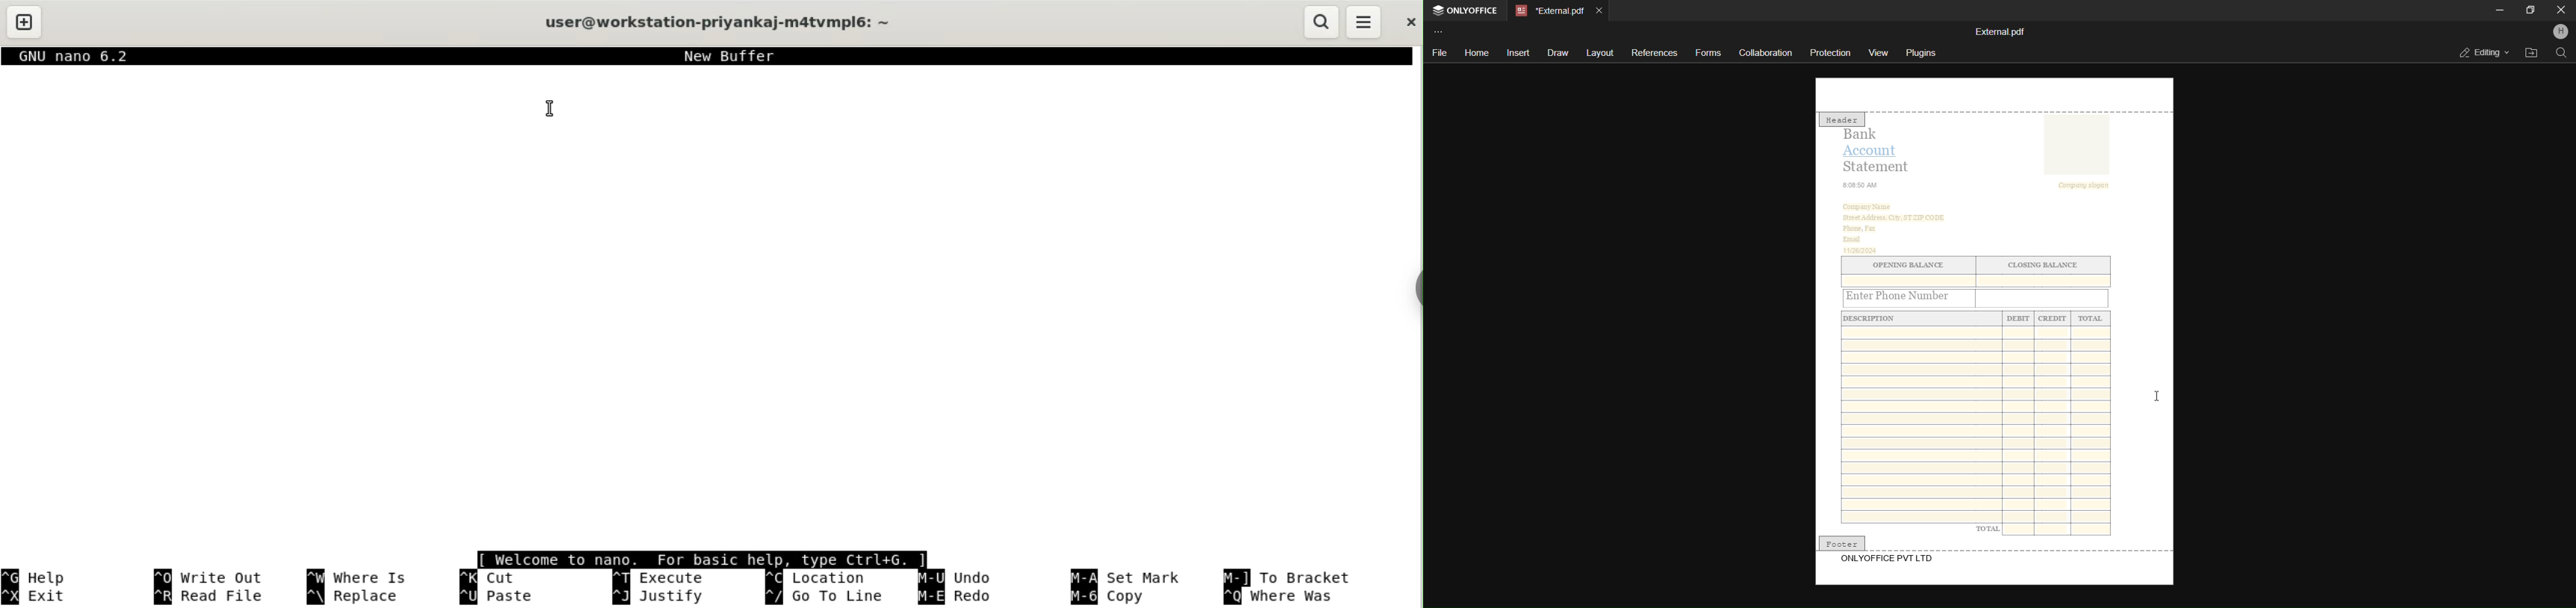 The width and height of the screenshot is (2576, 616). What do you see at coordinates (2091, 318) in the screenshot?
I see `TOTAL` at bounding box center [2091, 318].